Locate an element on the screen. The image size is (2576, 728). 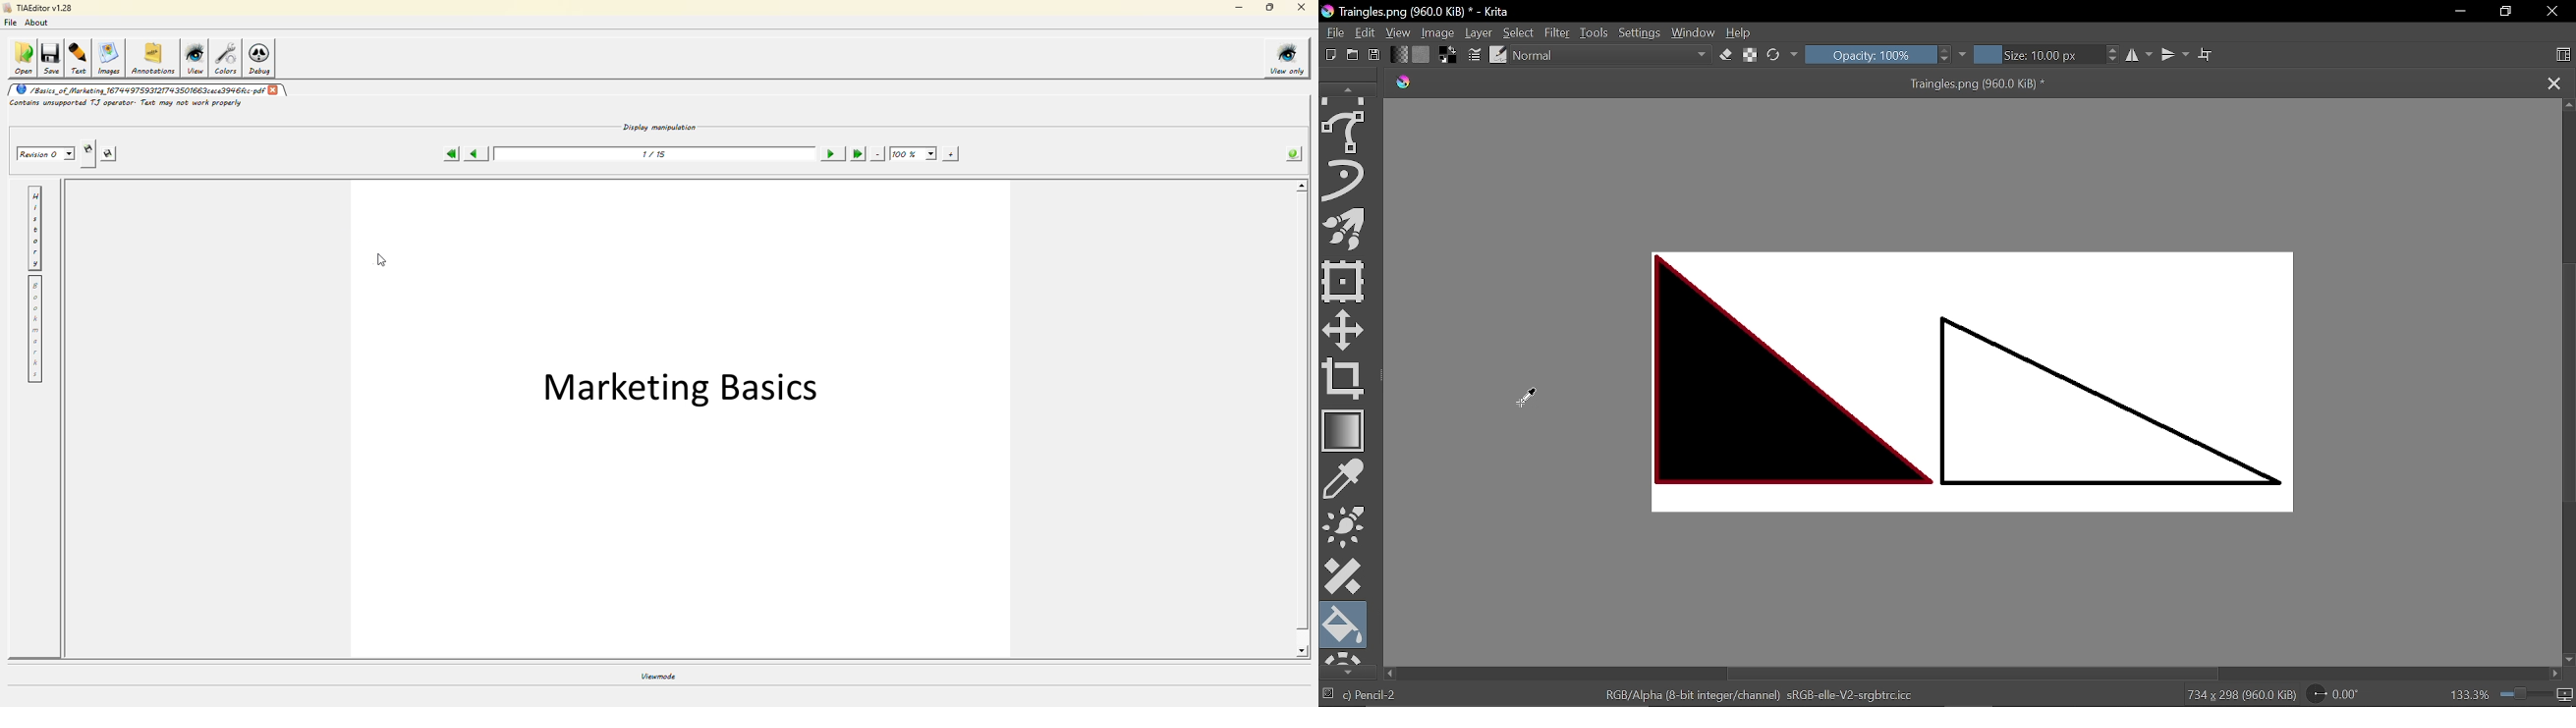
Window is located at coordinates (1694, 34).